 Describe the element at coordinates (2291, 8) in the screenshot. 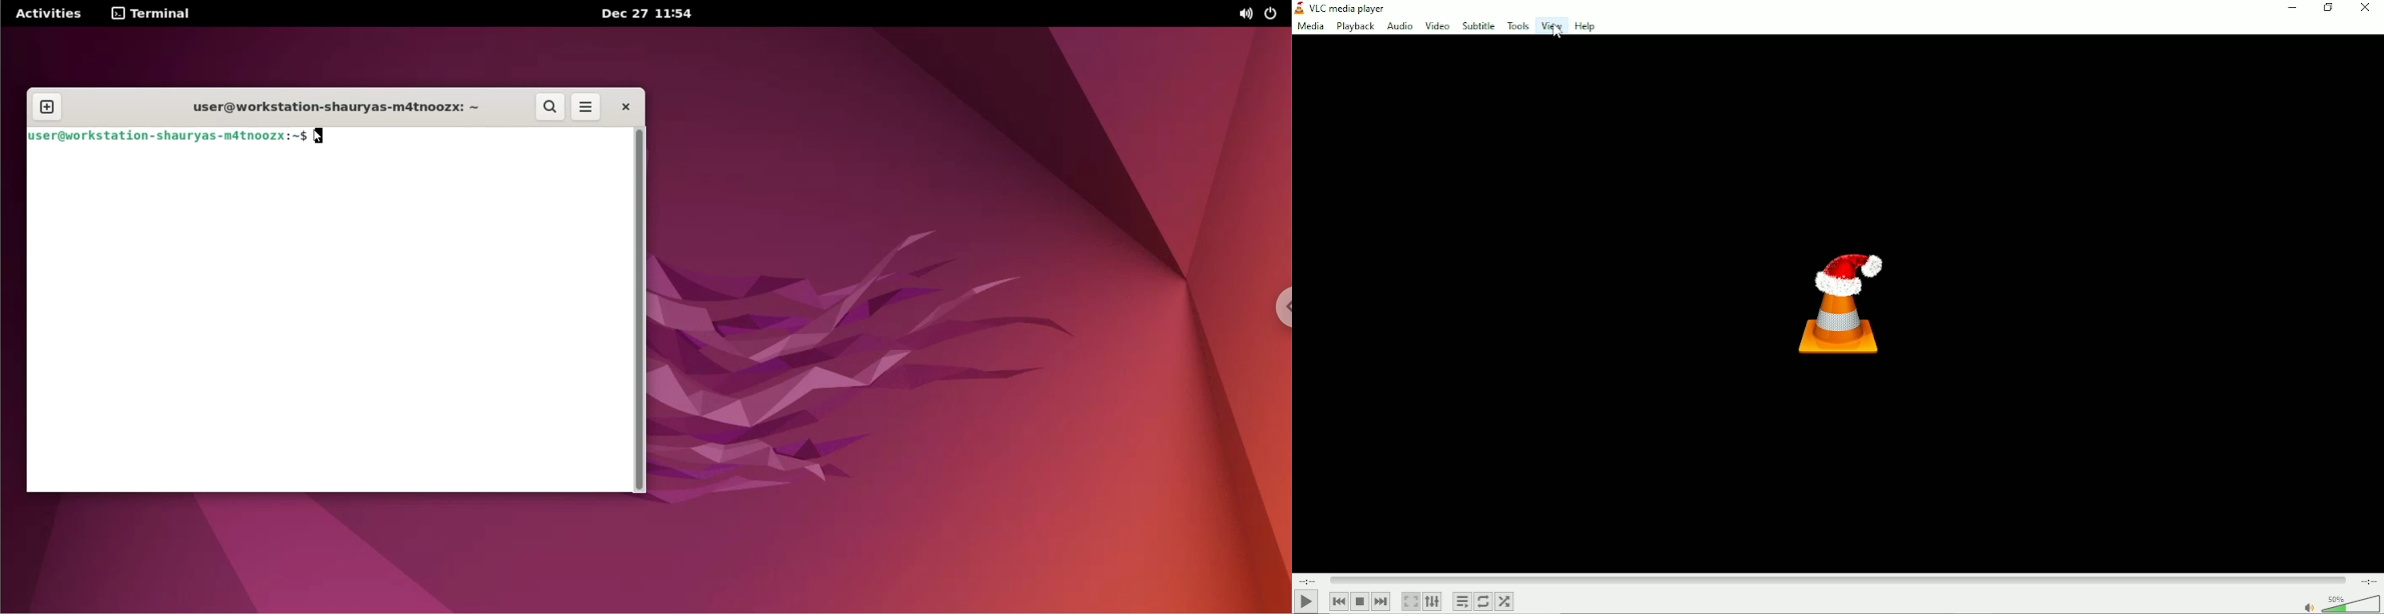

I see `Minimize` at that location.